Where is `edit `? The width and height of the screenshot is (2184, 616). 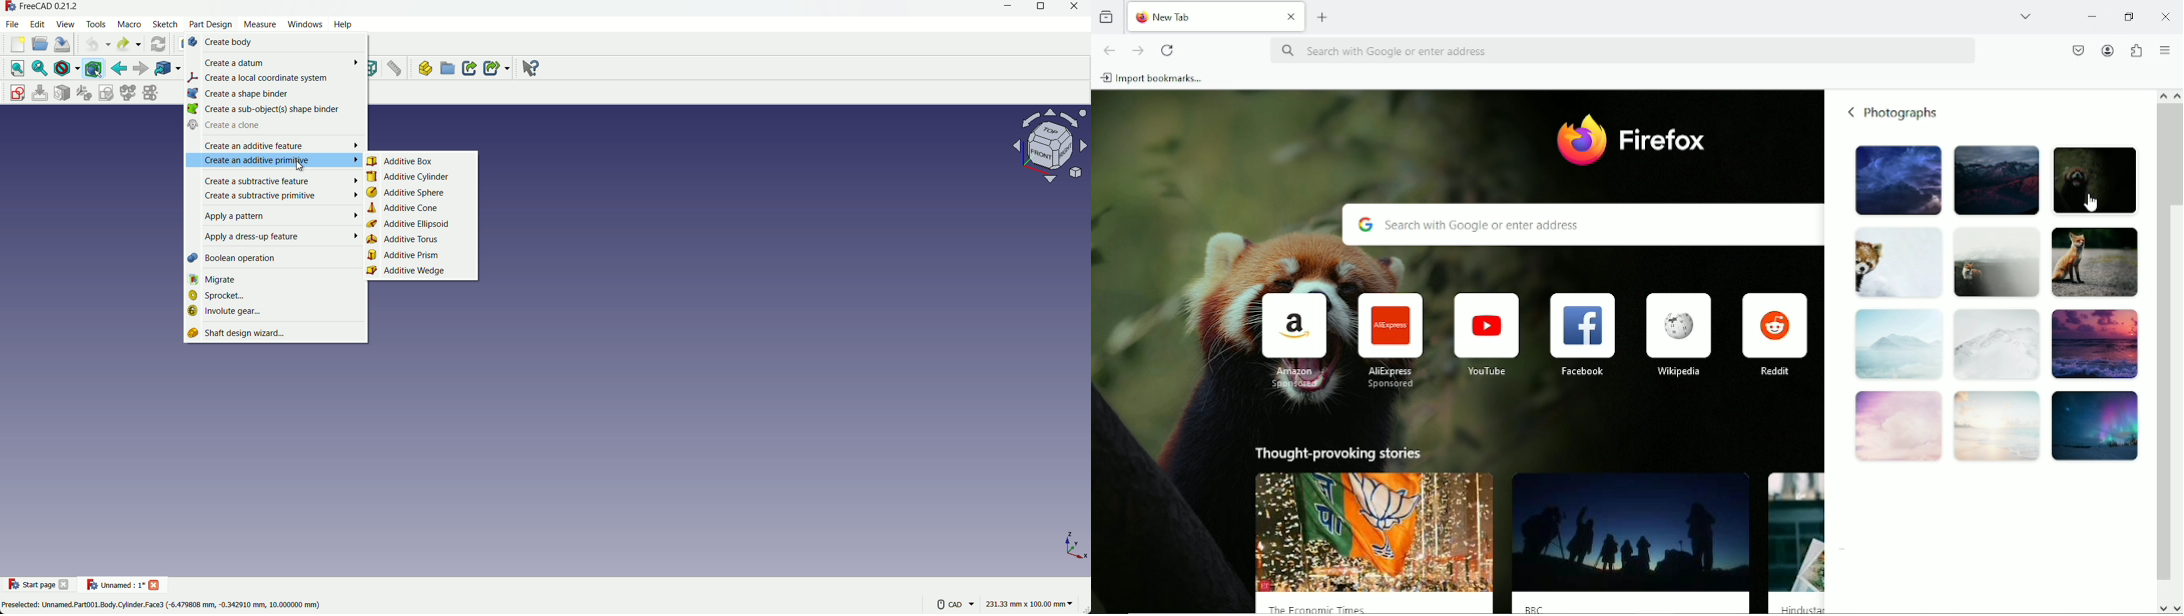 edit  is located at coordinates (38, 24).